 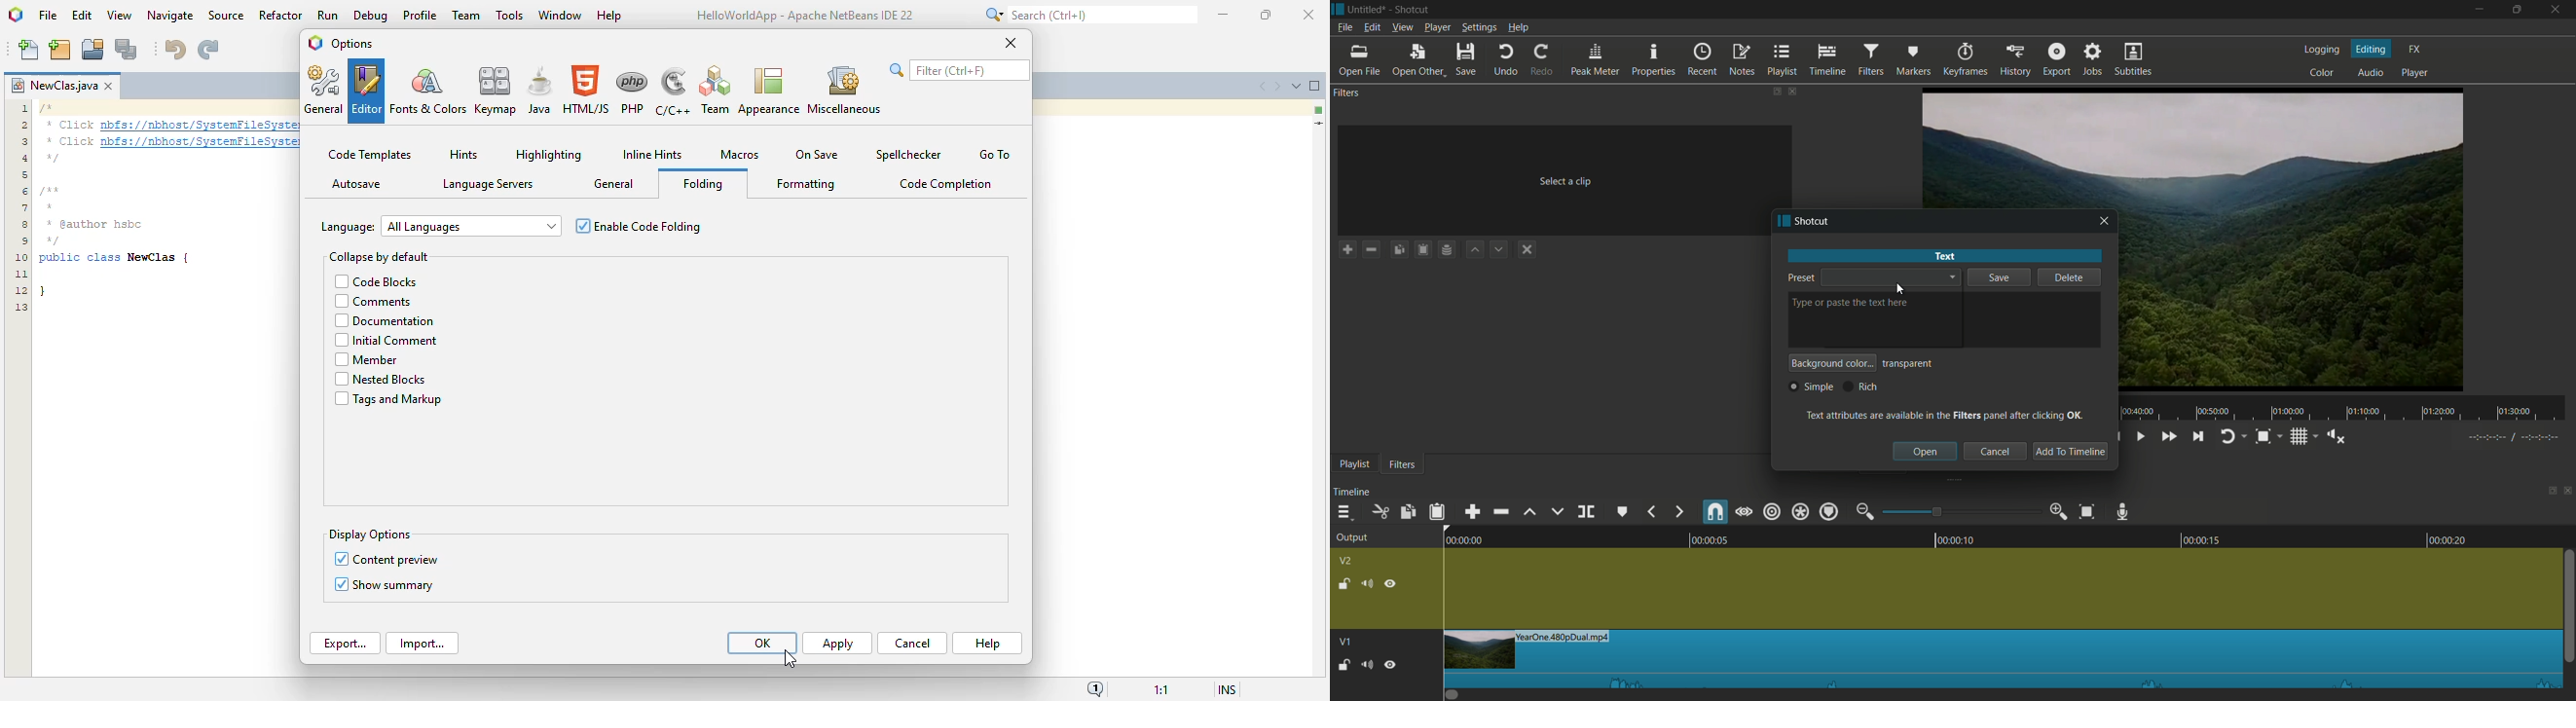 What do you see at coordinates (1399, 251) in the screenshot?
I see `Copy` at bounding box center [1399, 251].